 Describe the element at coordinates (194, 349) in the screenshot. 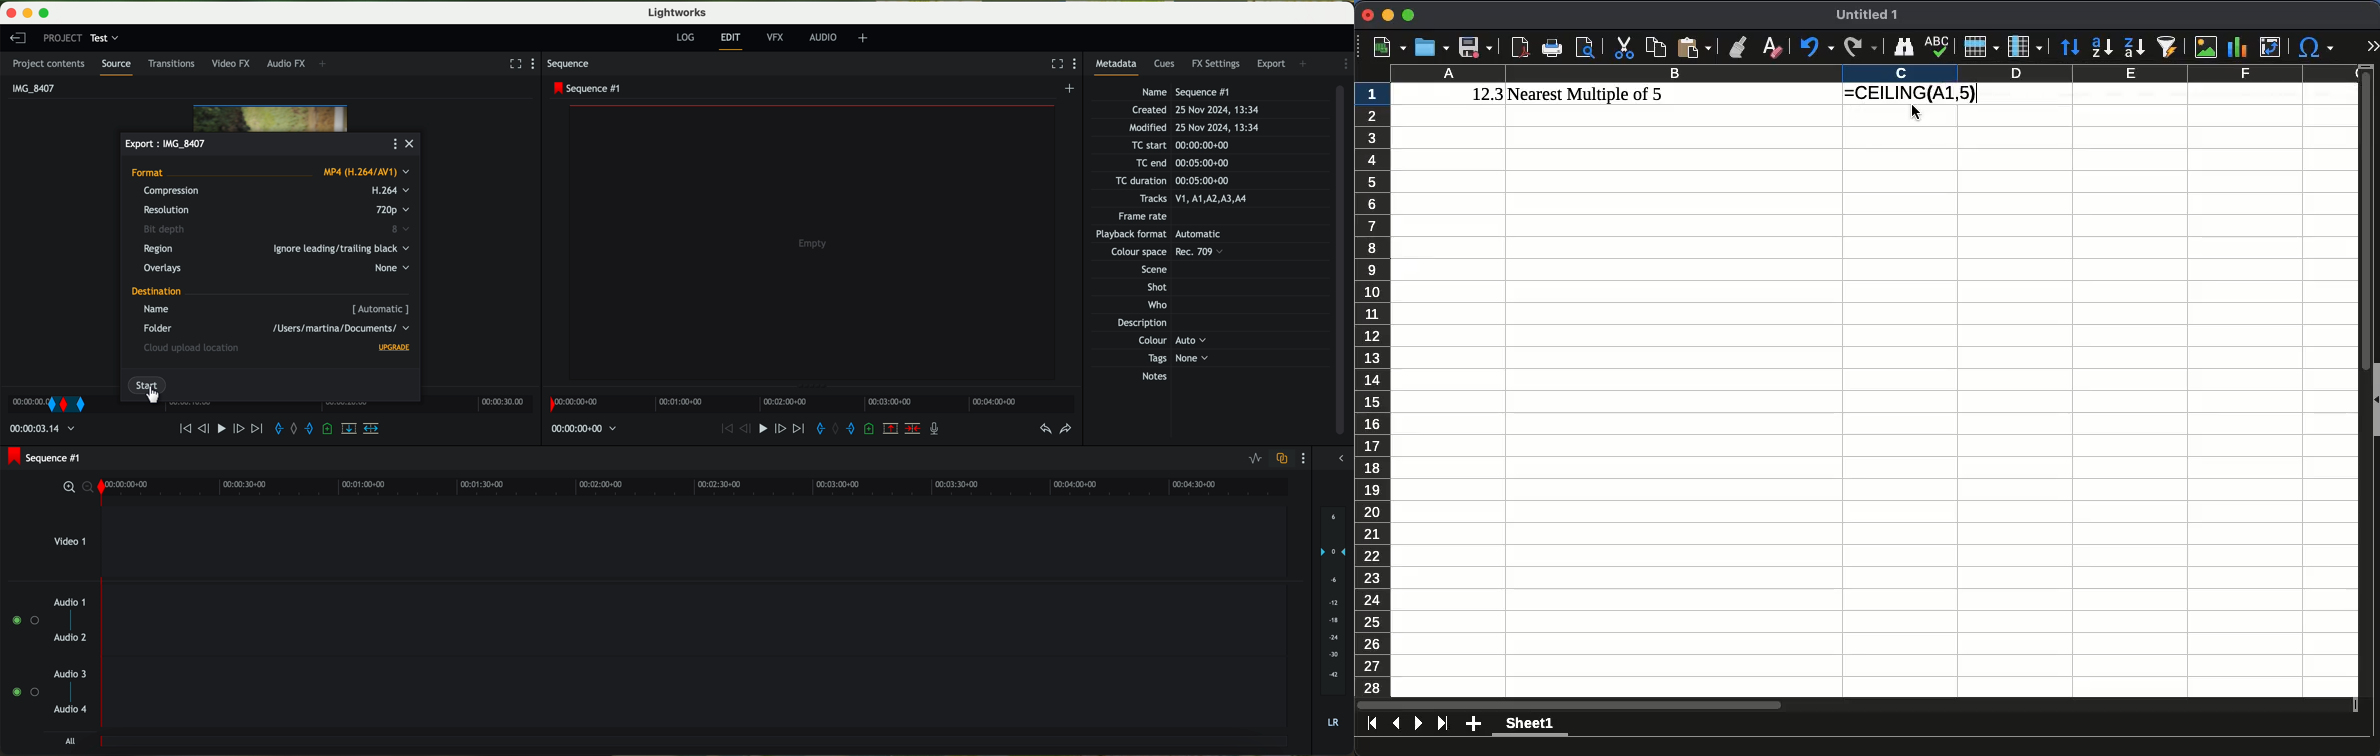

I see `cloud upload location` at that location.